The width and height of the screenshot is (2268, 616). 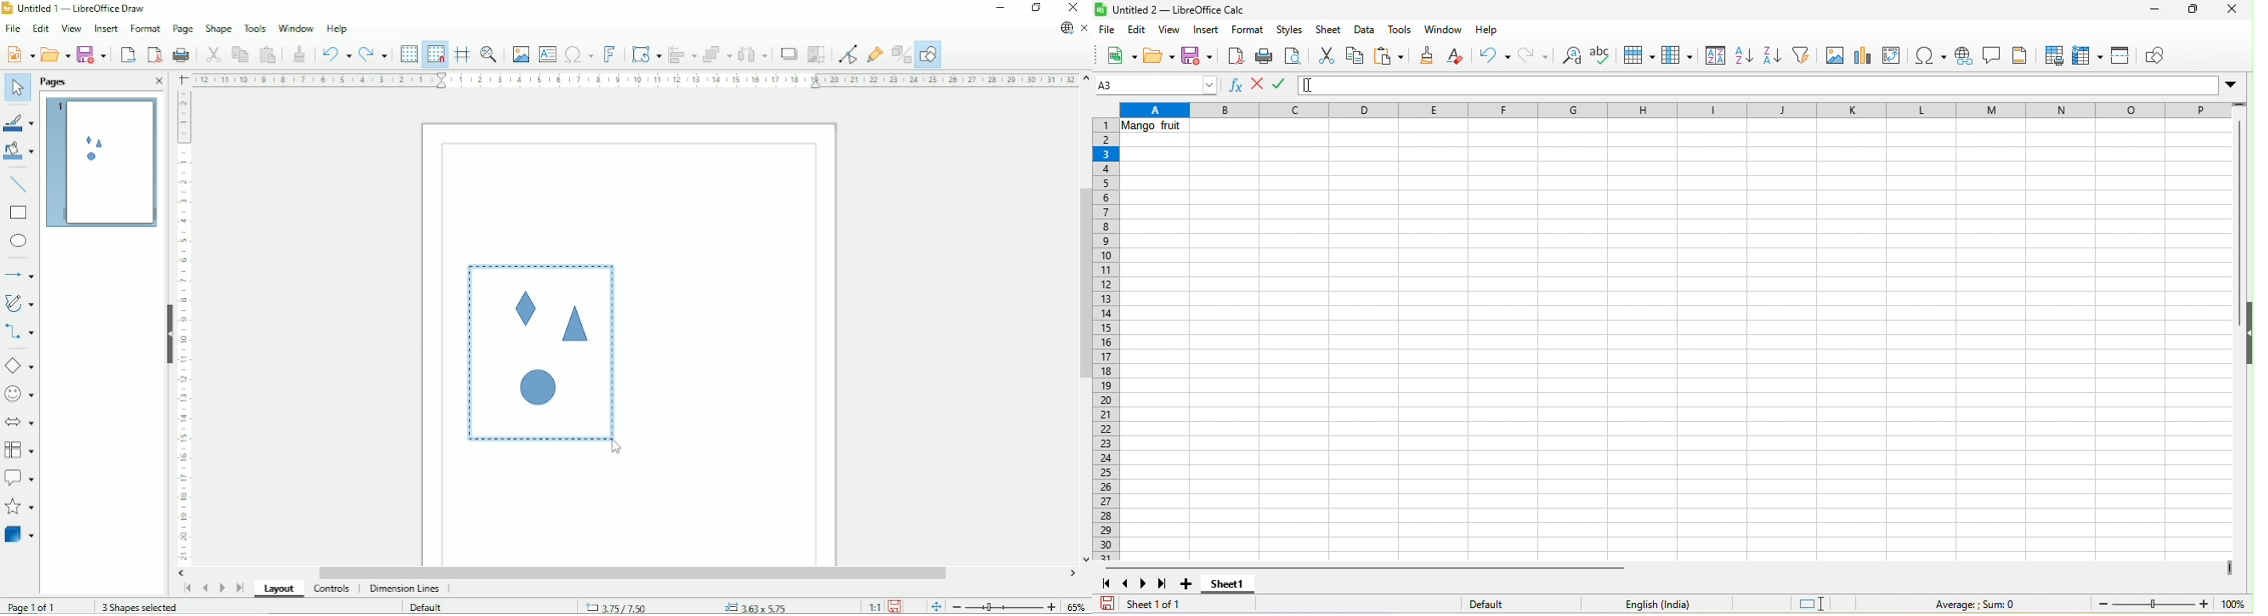 What do you see at coordinates (408, 53) in the screenshot?
I see `Display grid` at bounding box center [408, 53].